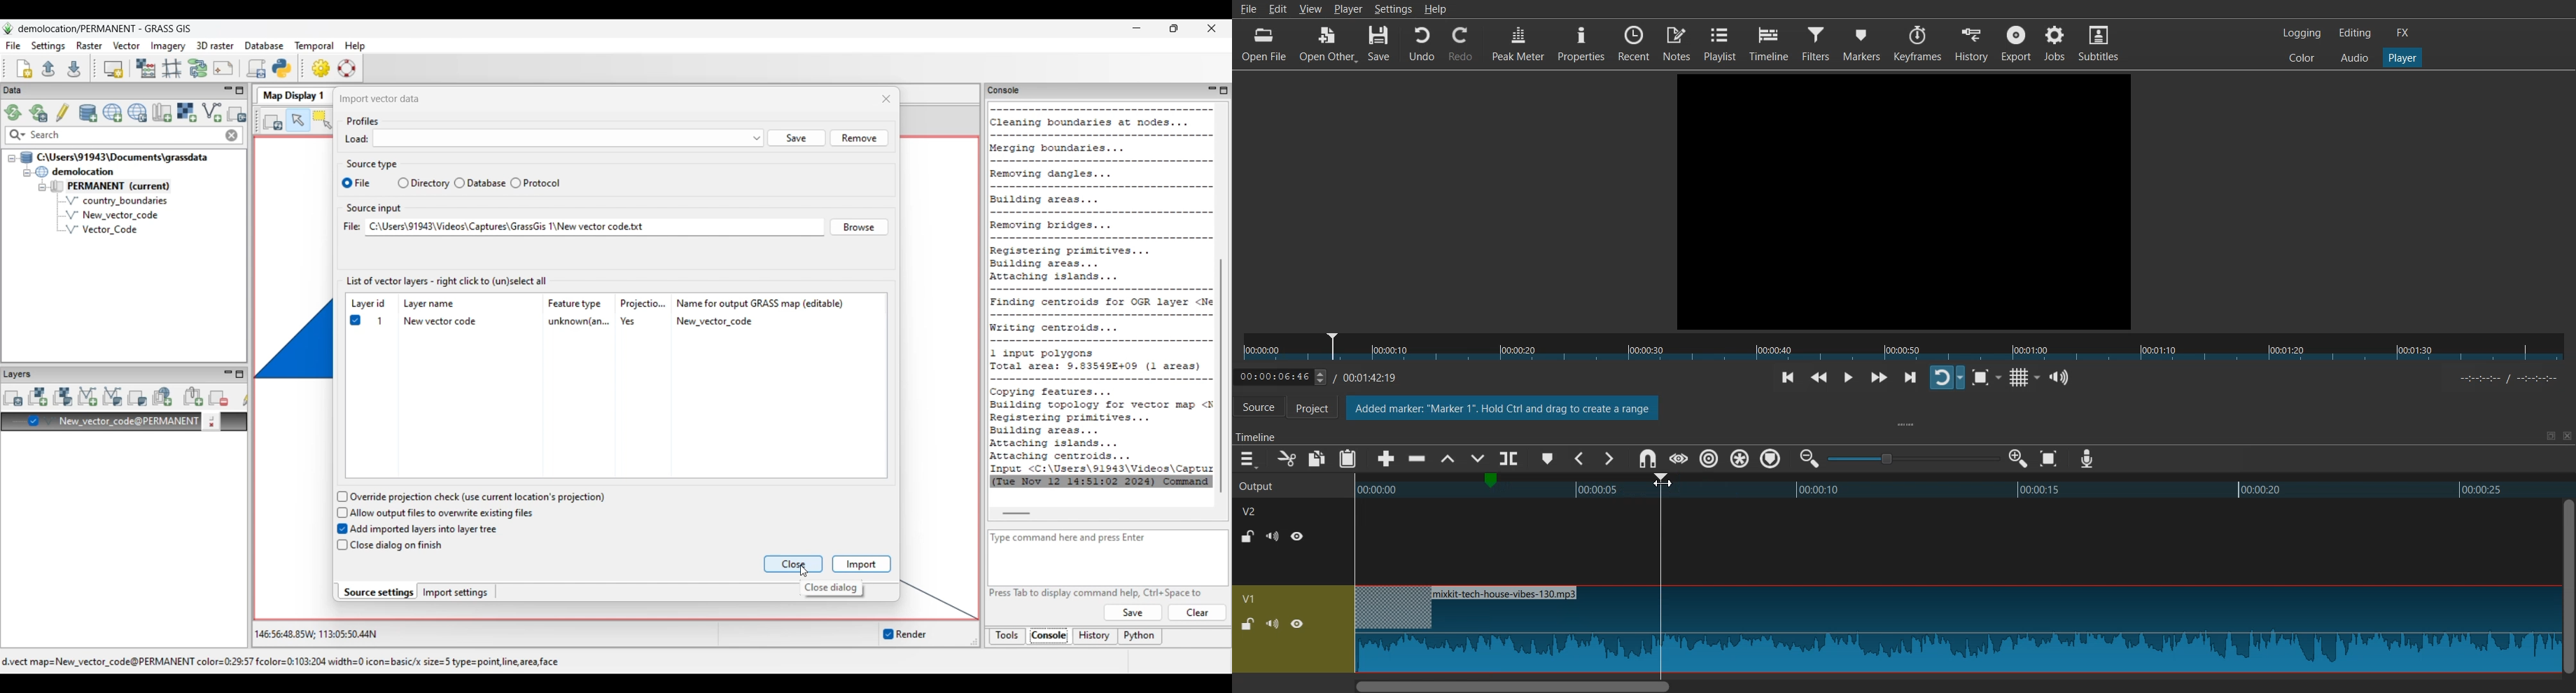 This screenshot has height=700, width=2576. I want to click on Filters, so click(1816, 42).